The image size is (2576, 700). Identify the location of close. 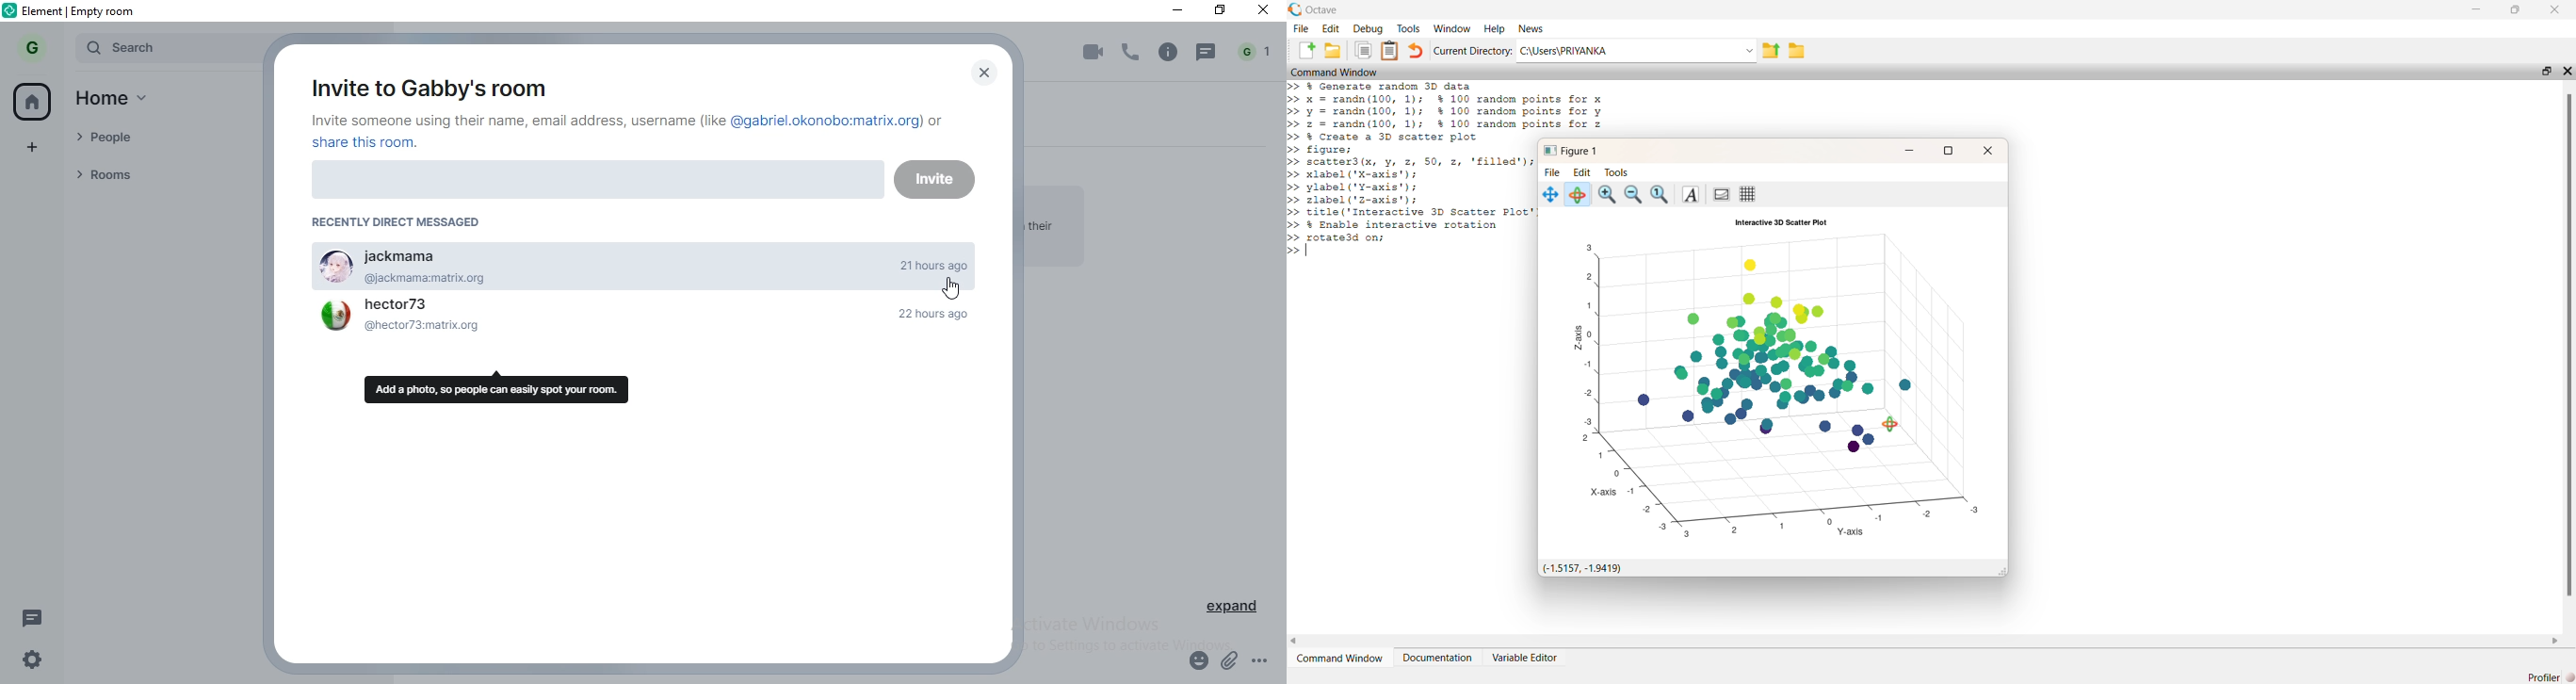
(980, 73).